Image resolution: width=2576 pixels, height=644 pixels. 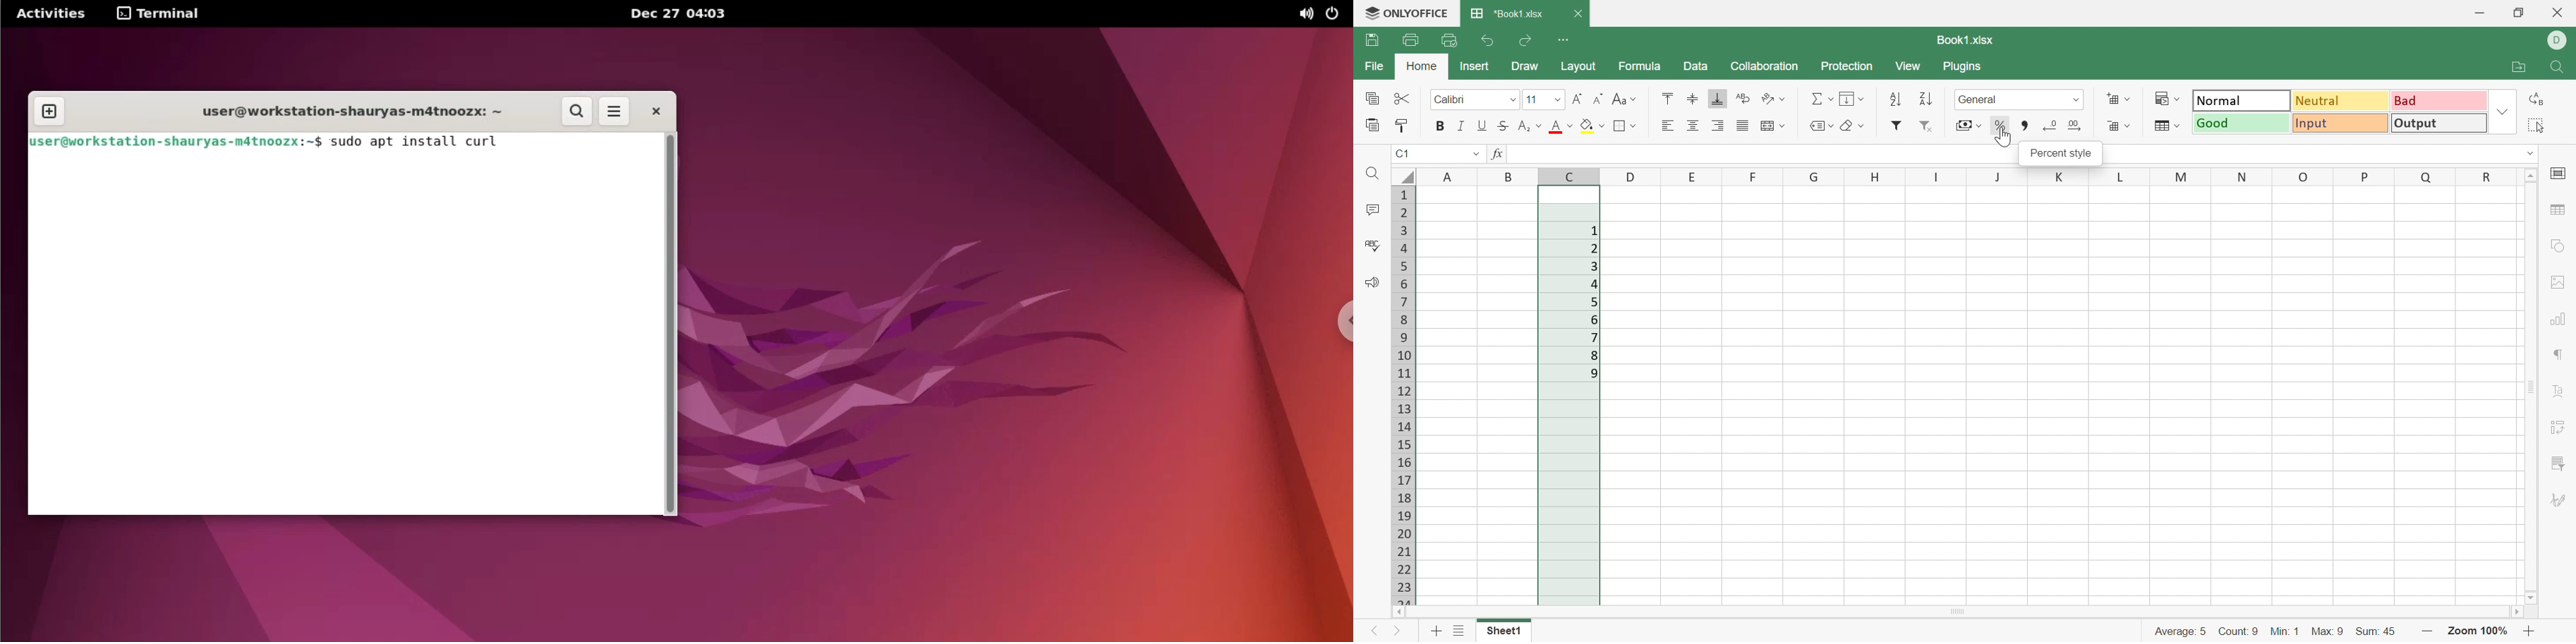 What do you see at coordinates (2481, 177) in the screenshot?
I see `R` at bounding box center [2481, 177].